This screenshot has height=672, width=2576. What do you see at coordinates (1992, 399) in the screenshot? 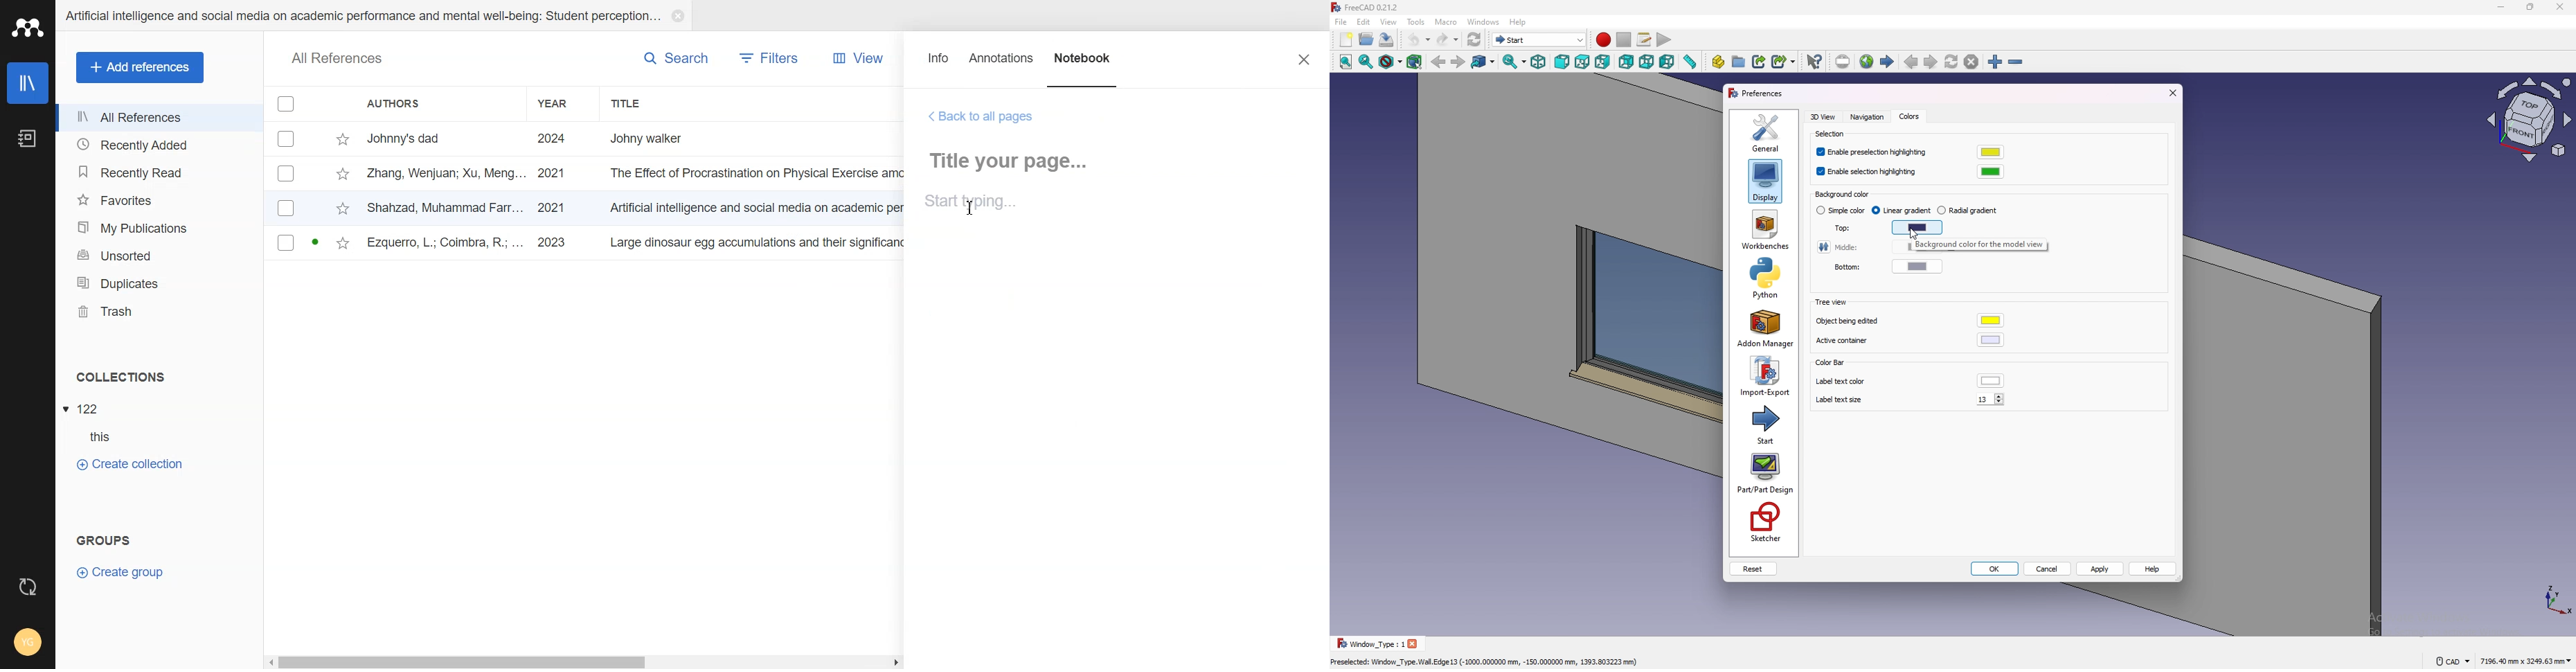
I see `13` at bounding box center [1992, 399].